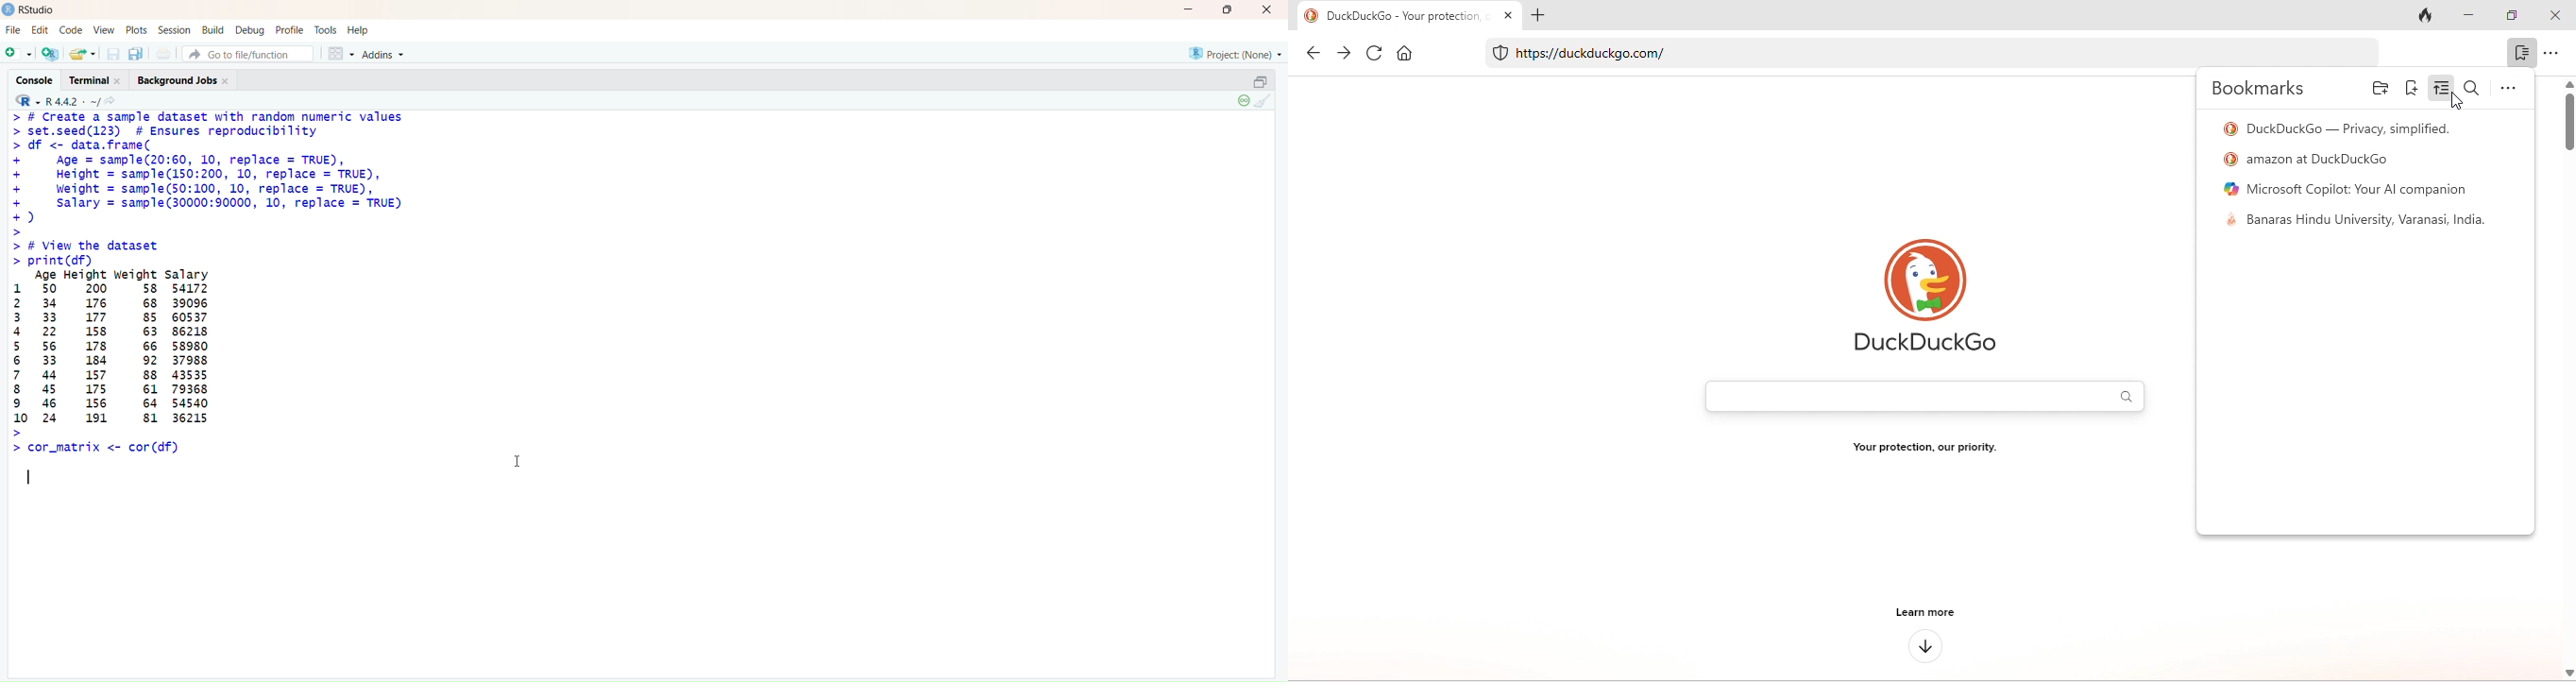 Image resolution: width=2576 pixels, height=700 pixels. I want to click on Posts, so click(134, 30).